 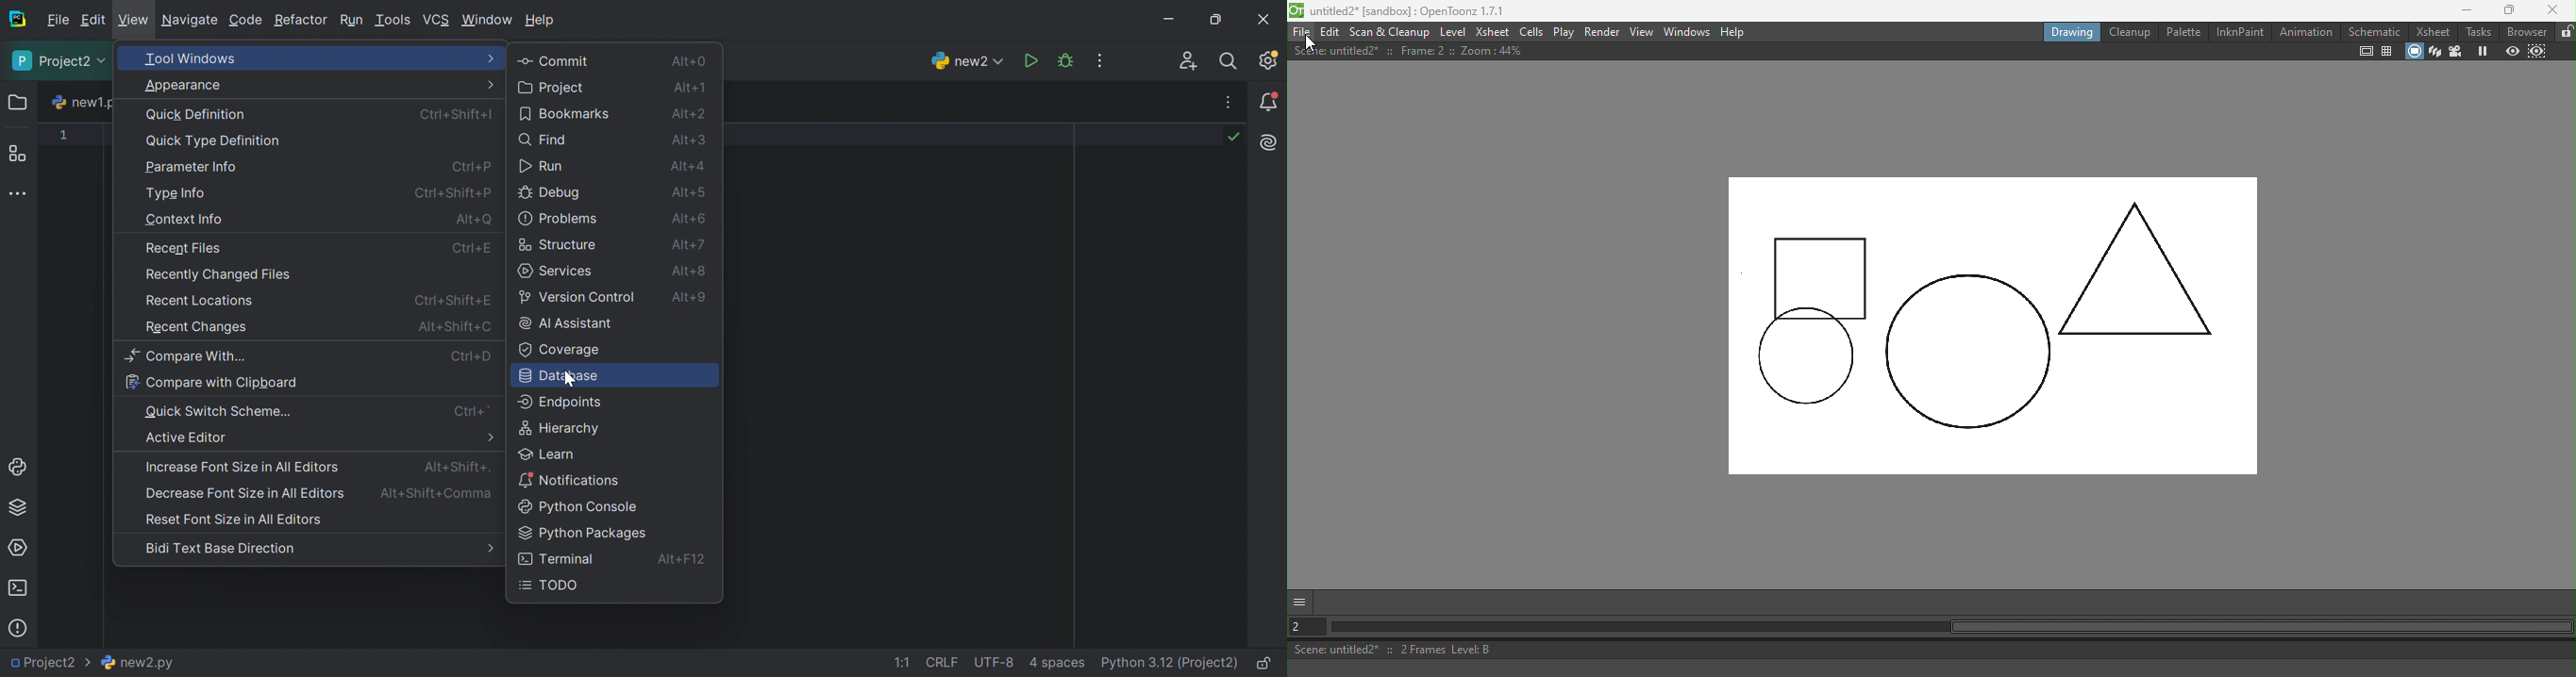 I want to click on Run, so click(x=542, y=166).